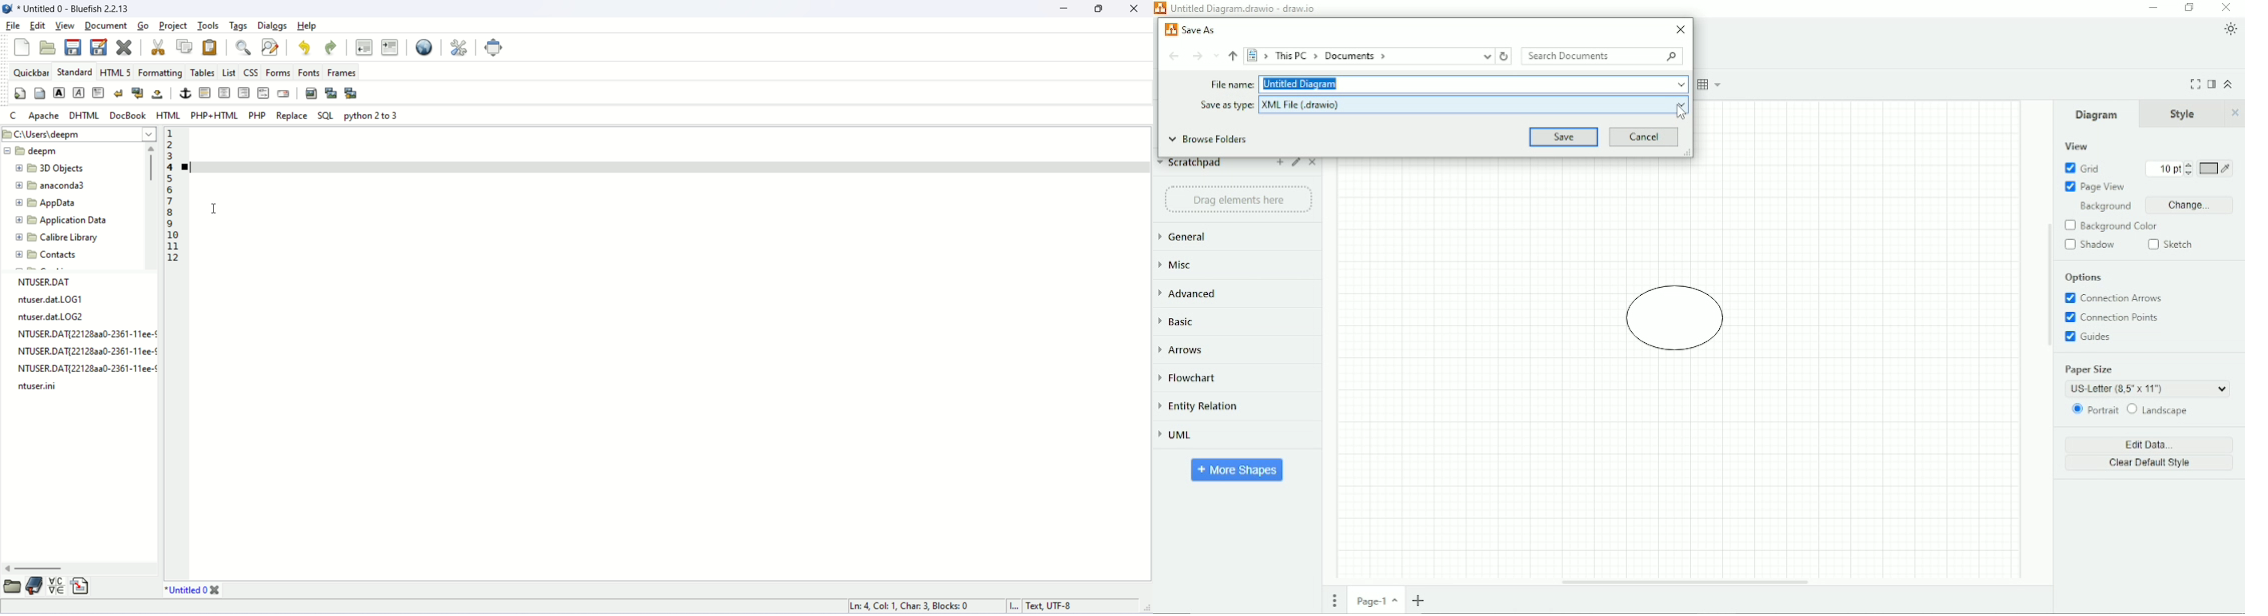 The image size is (2268, 616). Describe the element at coordinates (2091, 245) in the screenshot. I see `Shadow` at that location.